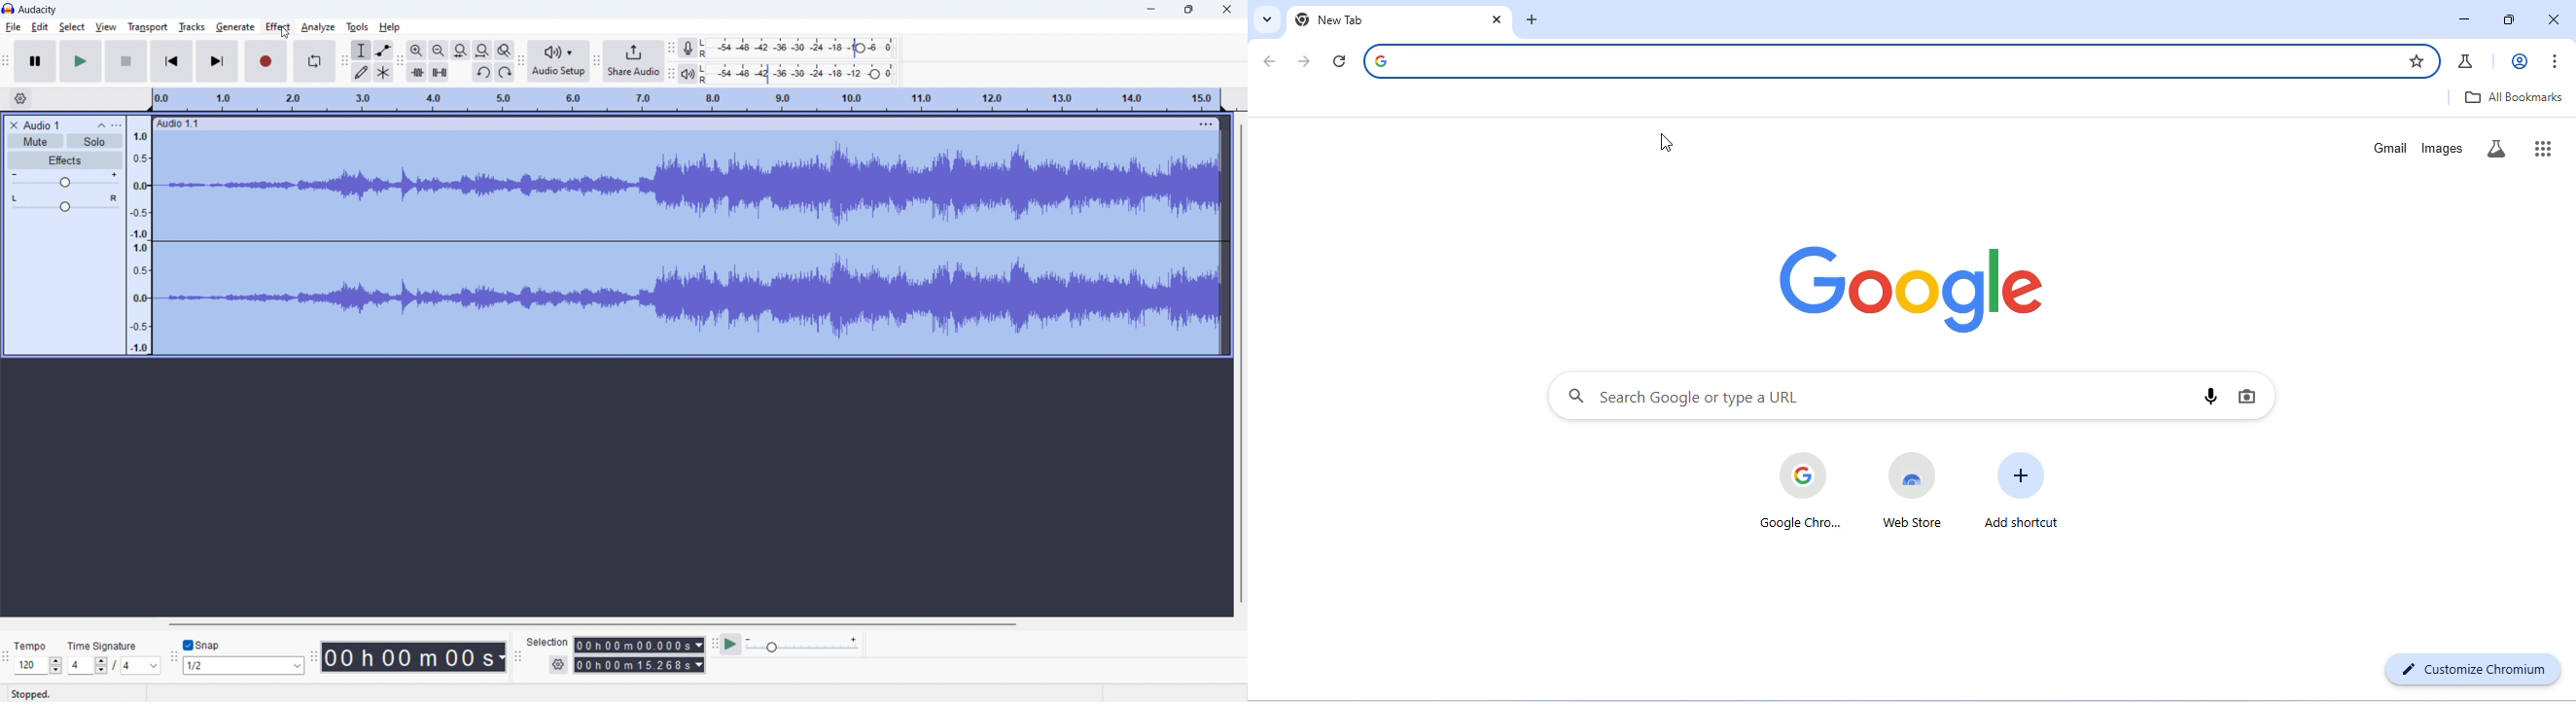 The width and height of the screenshot is (2576, 728). I want to click on search tabs, so click(1267, 18).